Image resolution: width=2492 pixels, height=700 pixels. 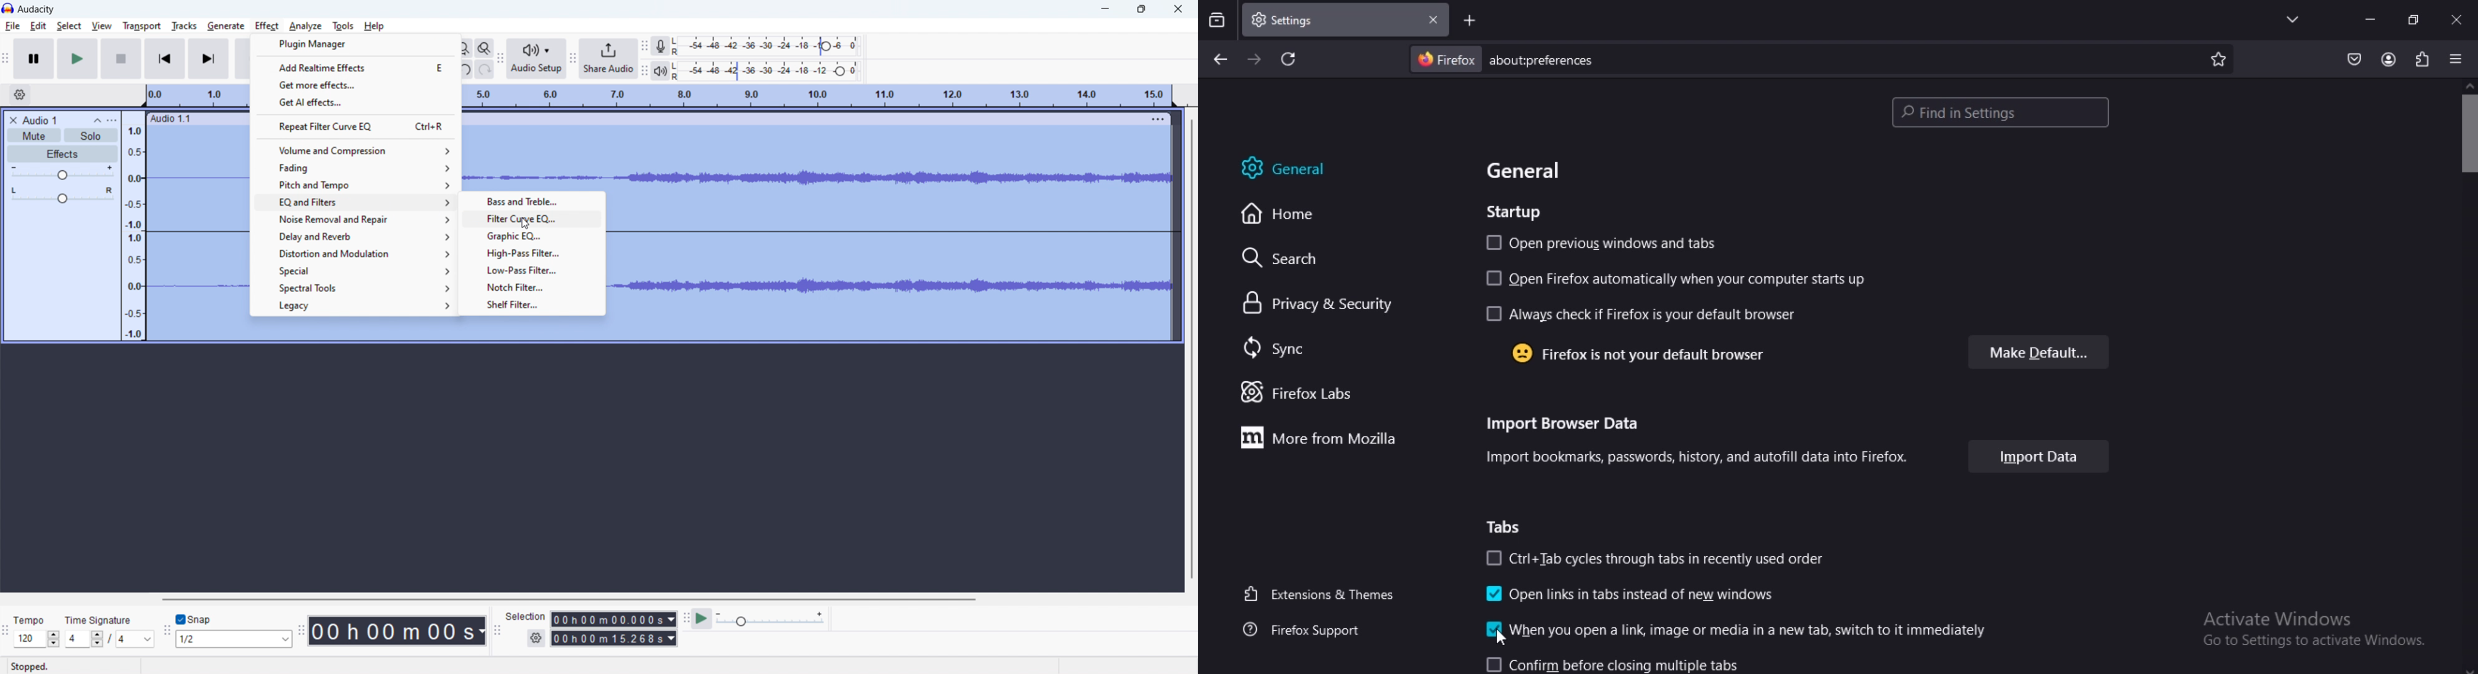 I want to click on toggle zoom, so click(x=485, y=49).